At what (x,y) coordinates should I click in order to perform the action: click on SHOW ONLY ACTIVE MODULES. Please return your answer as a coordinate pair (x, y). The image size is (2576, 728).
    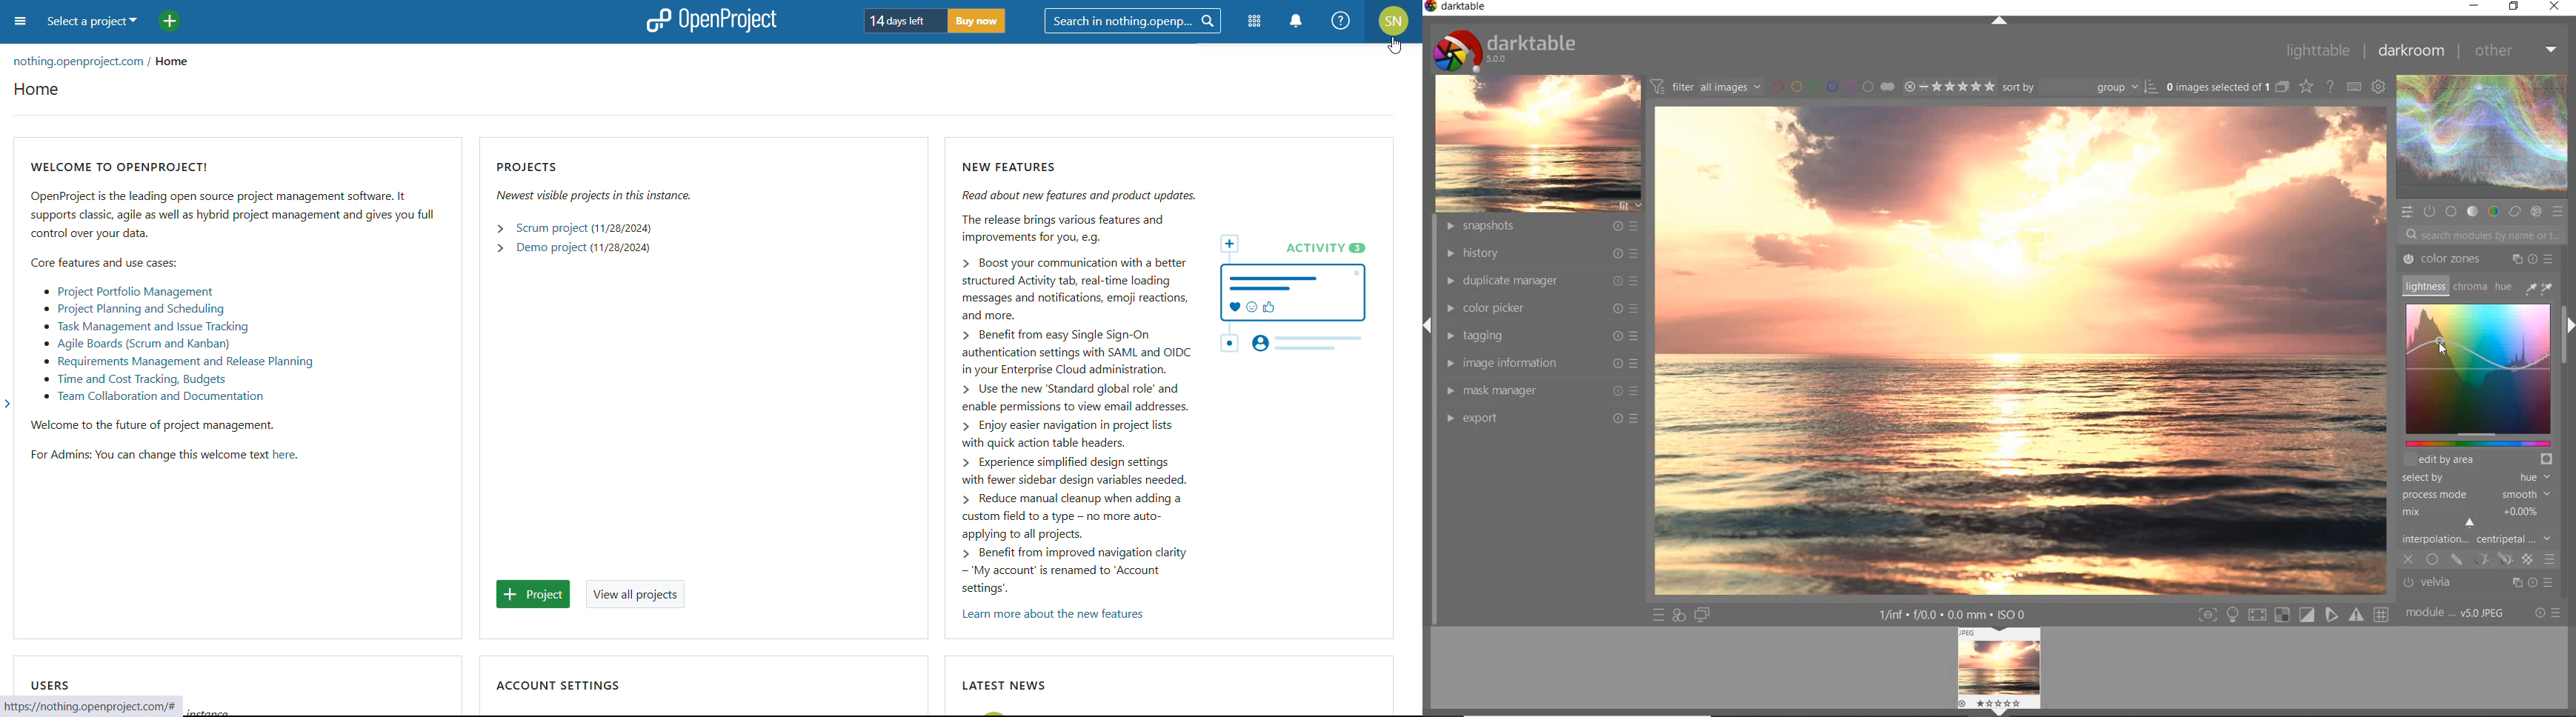
    Looking at the image, I should click on (2430, 211).